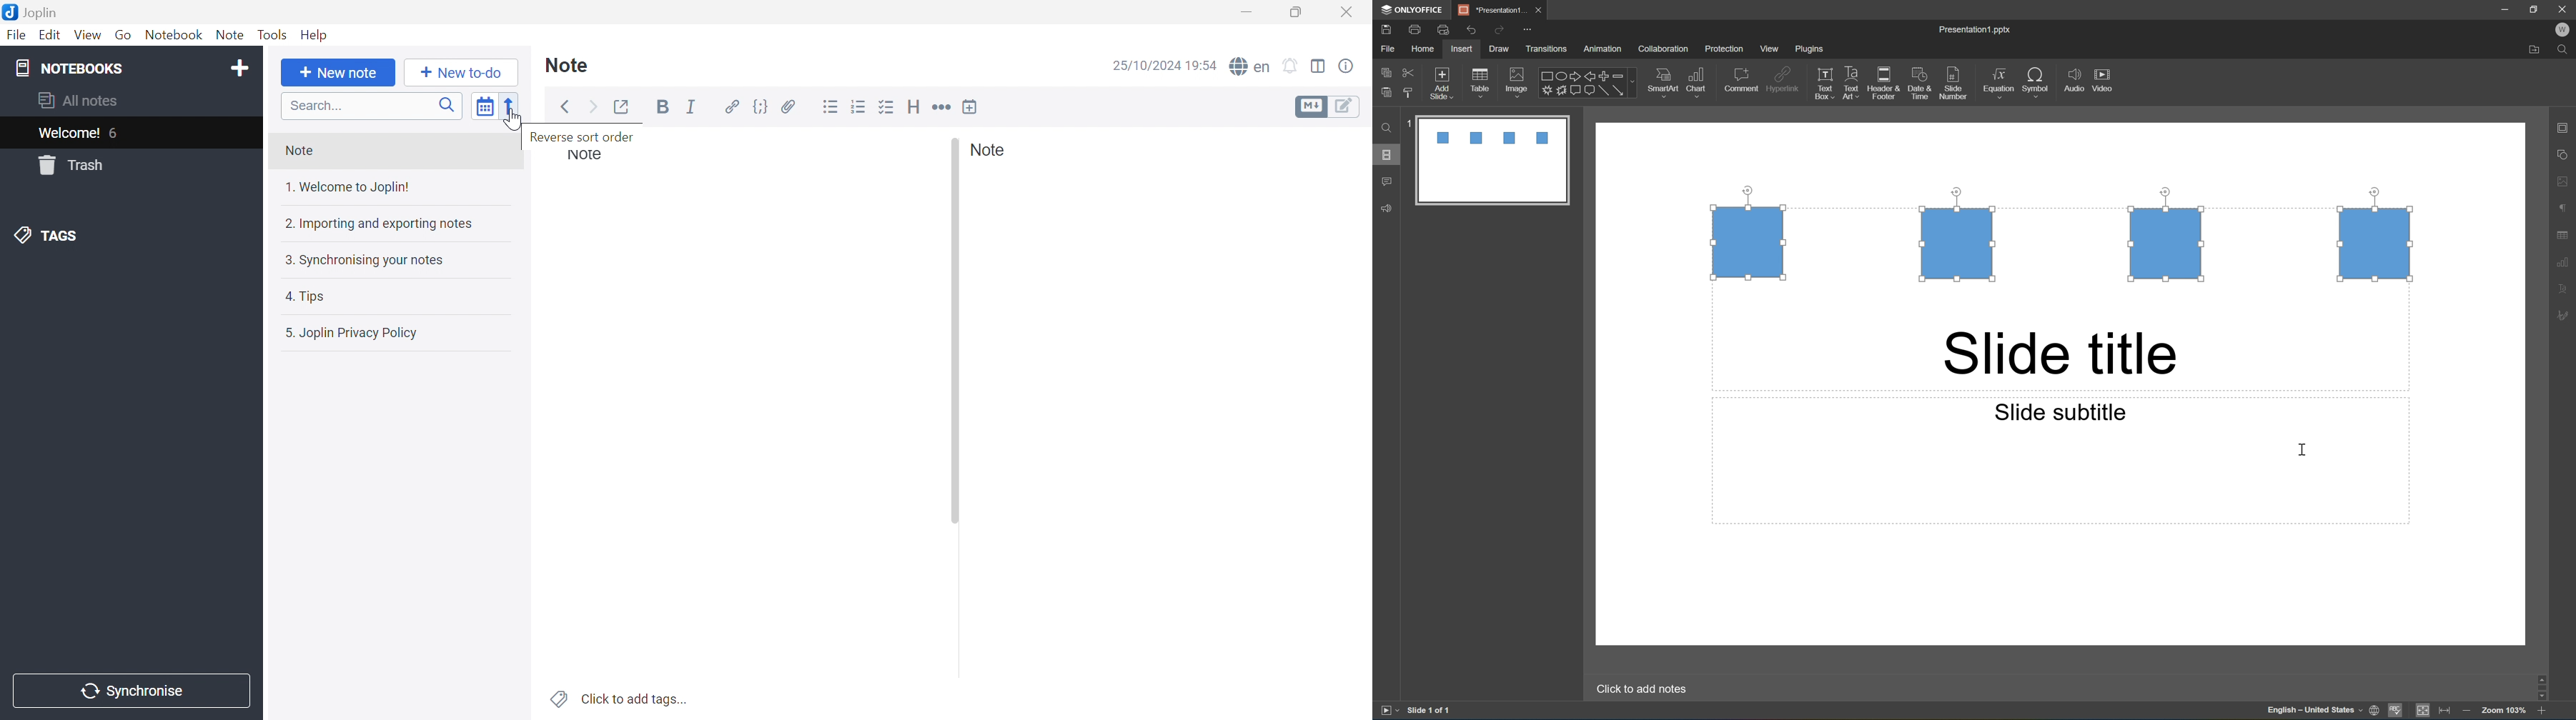 This screenshot has height=728, width=2576. What do you see at coordinates (308, 296) in the screenshot?
I see `4. Tips` at bounding box center [308, 296].